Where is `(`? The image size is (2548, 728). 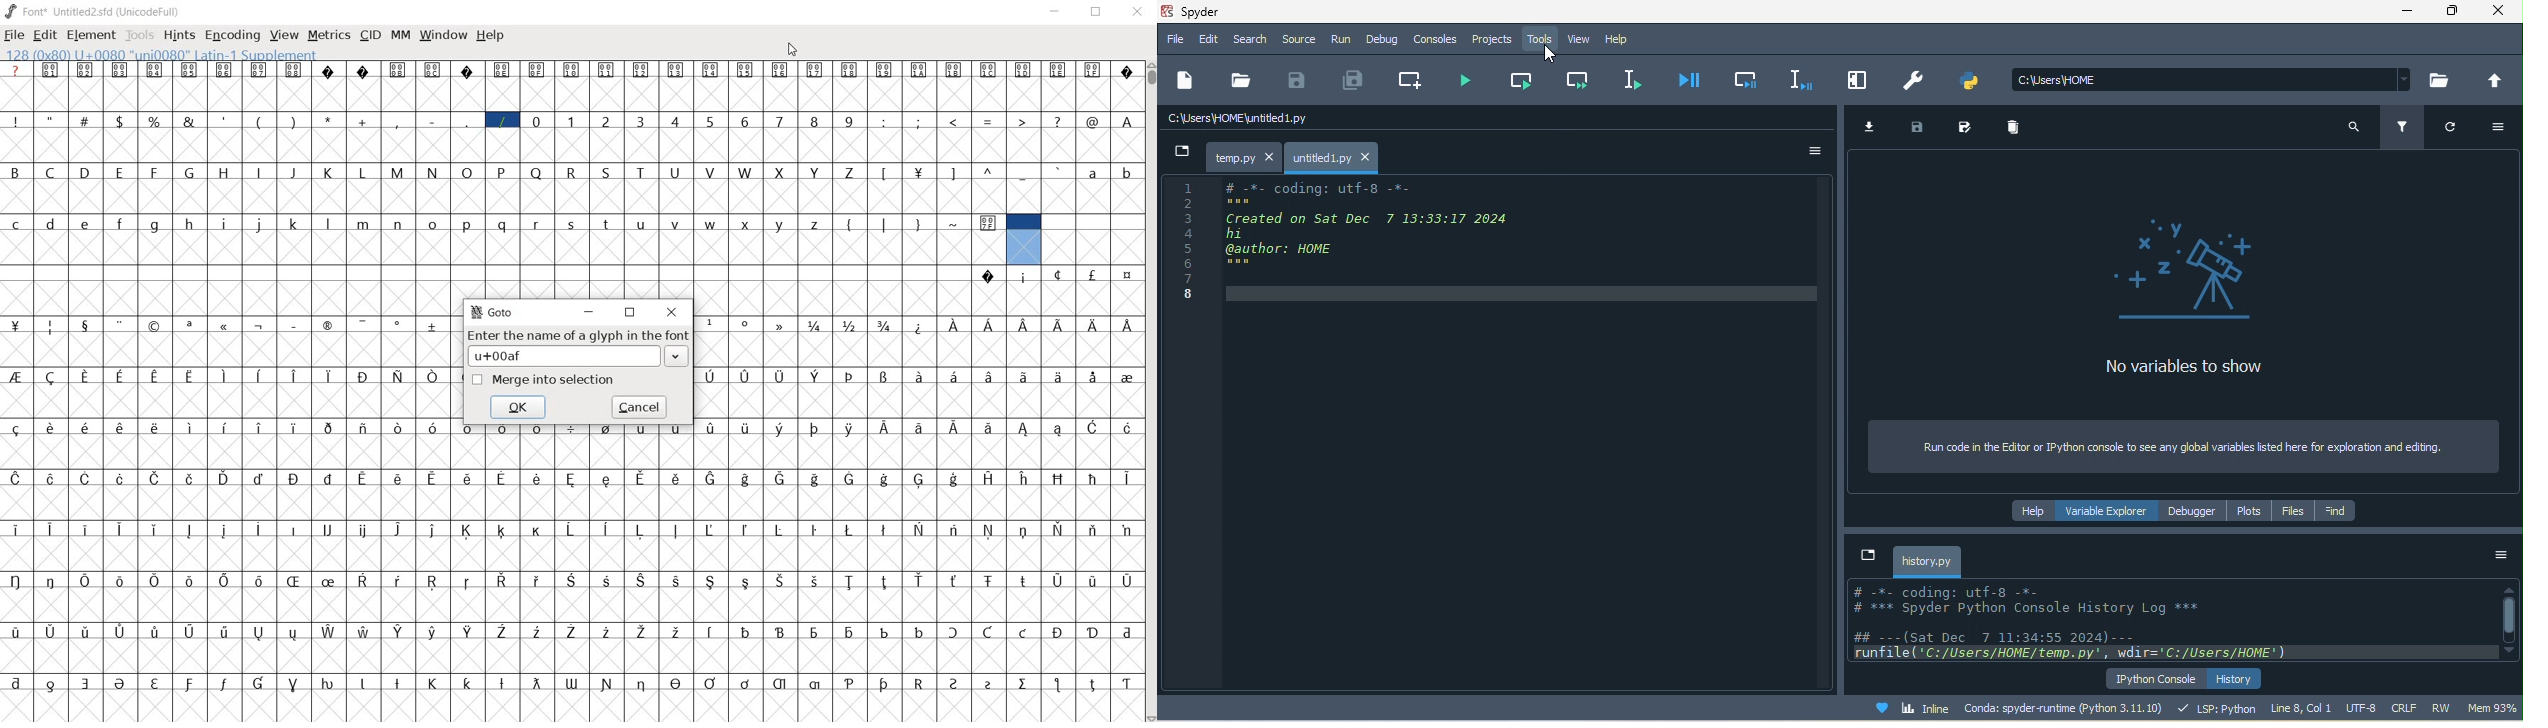 ( is located at coordinates (260, 121).